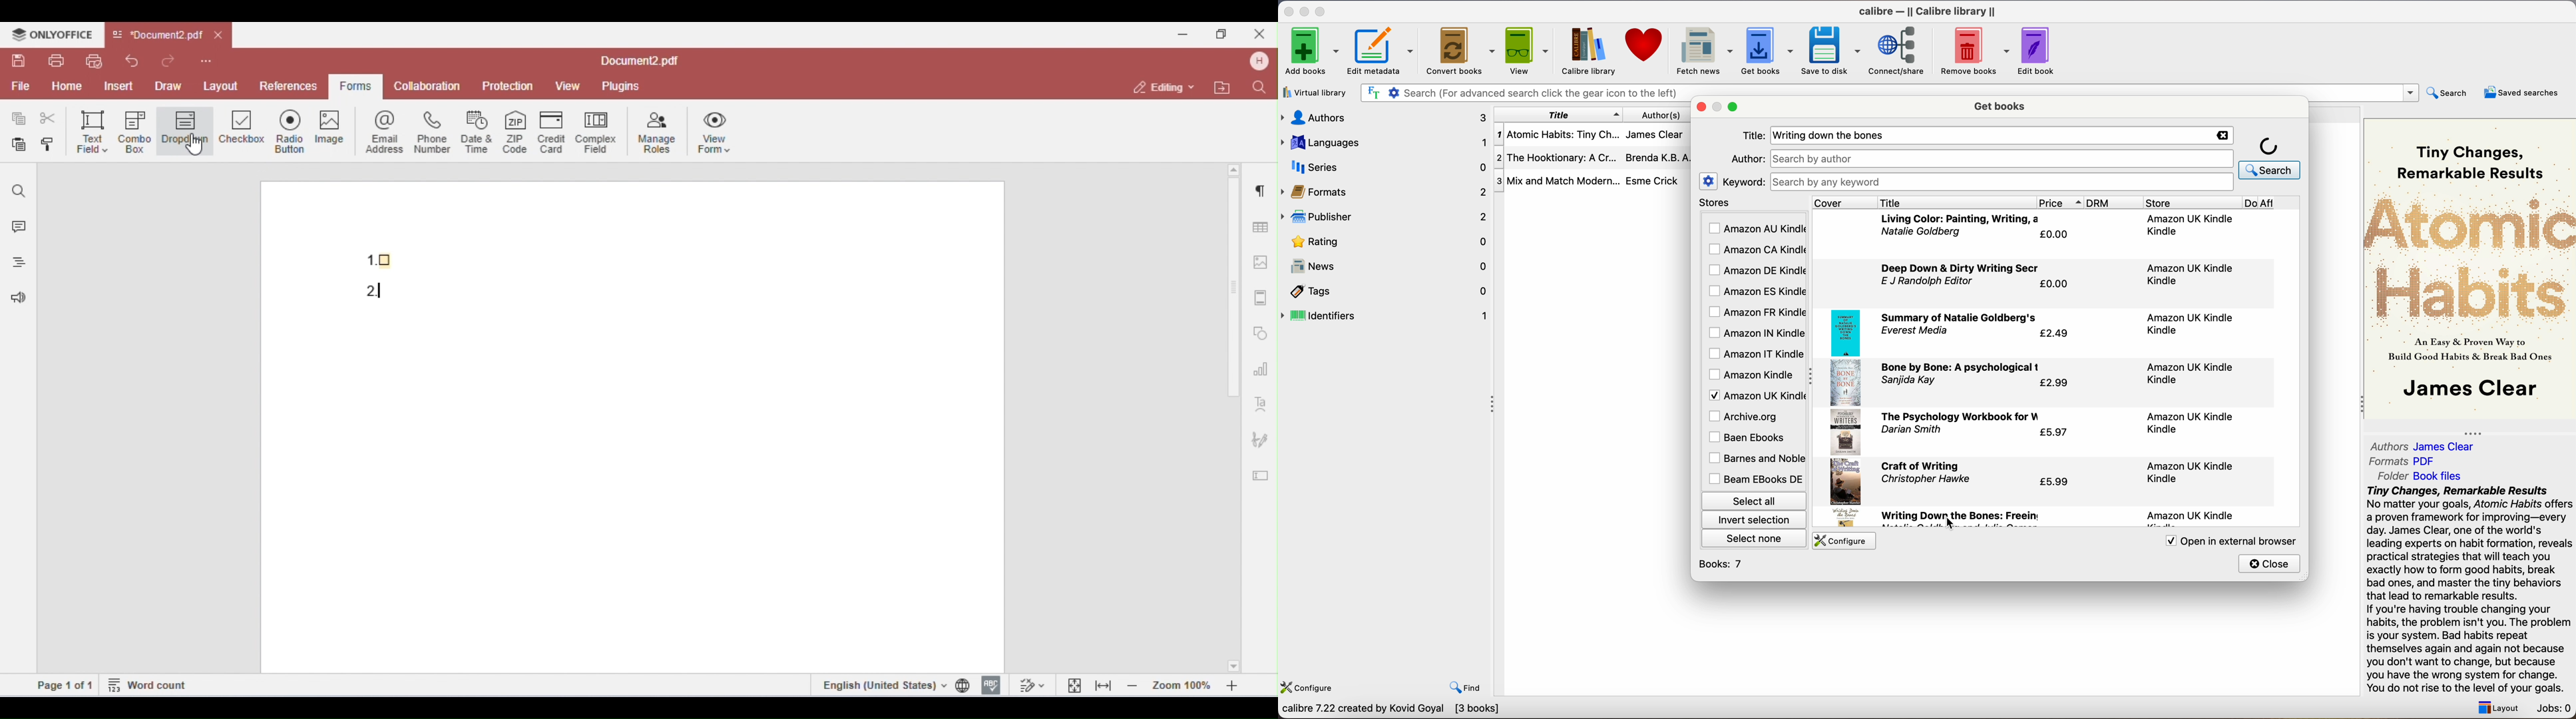 Image resolution: width=2576 pixels, height=728 pixels. Describe the element at coordinates (1835, 136) in the screenshot. I see `Writing down the bones` at that location.